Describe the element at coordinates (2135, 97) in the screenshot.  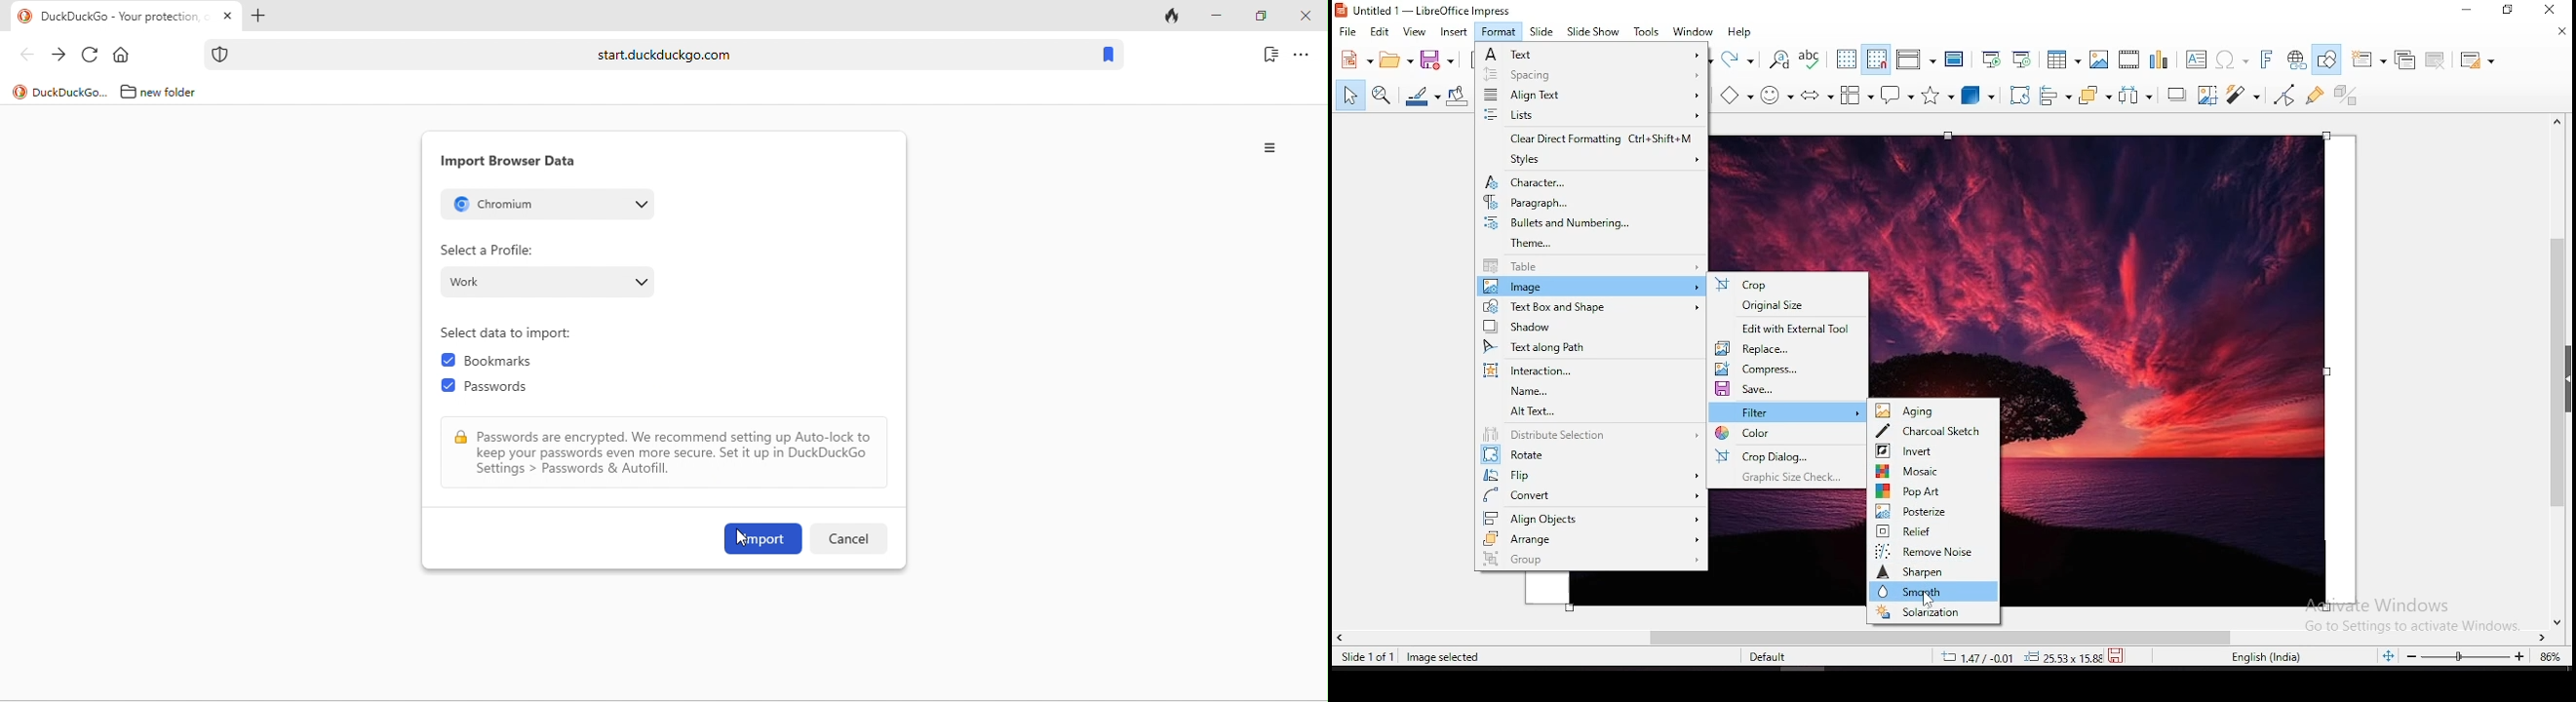
I see `distribute` at that location.